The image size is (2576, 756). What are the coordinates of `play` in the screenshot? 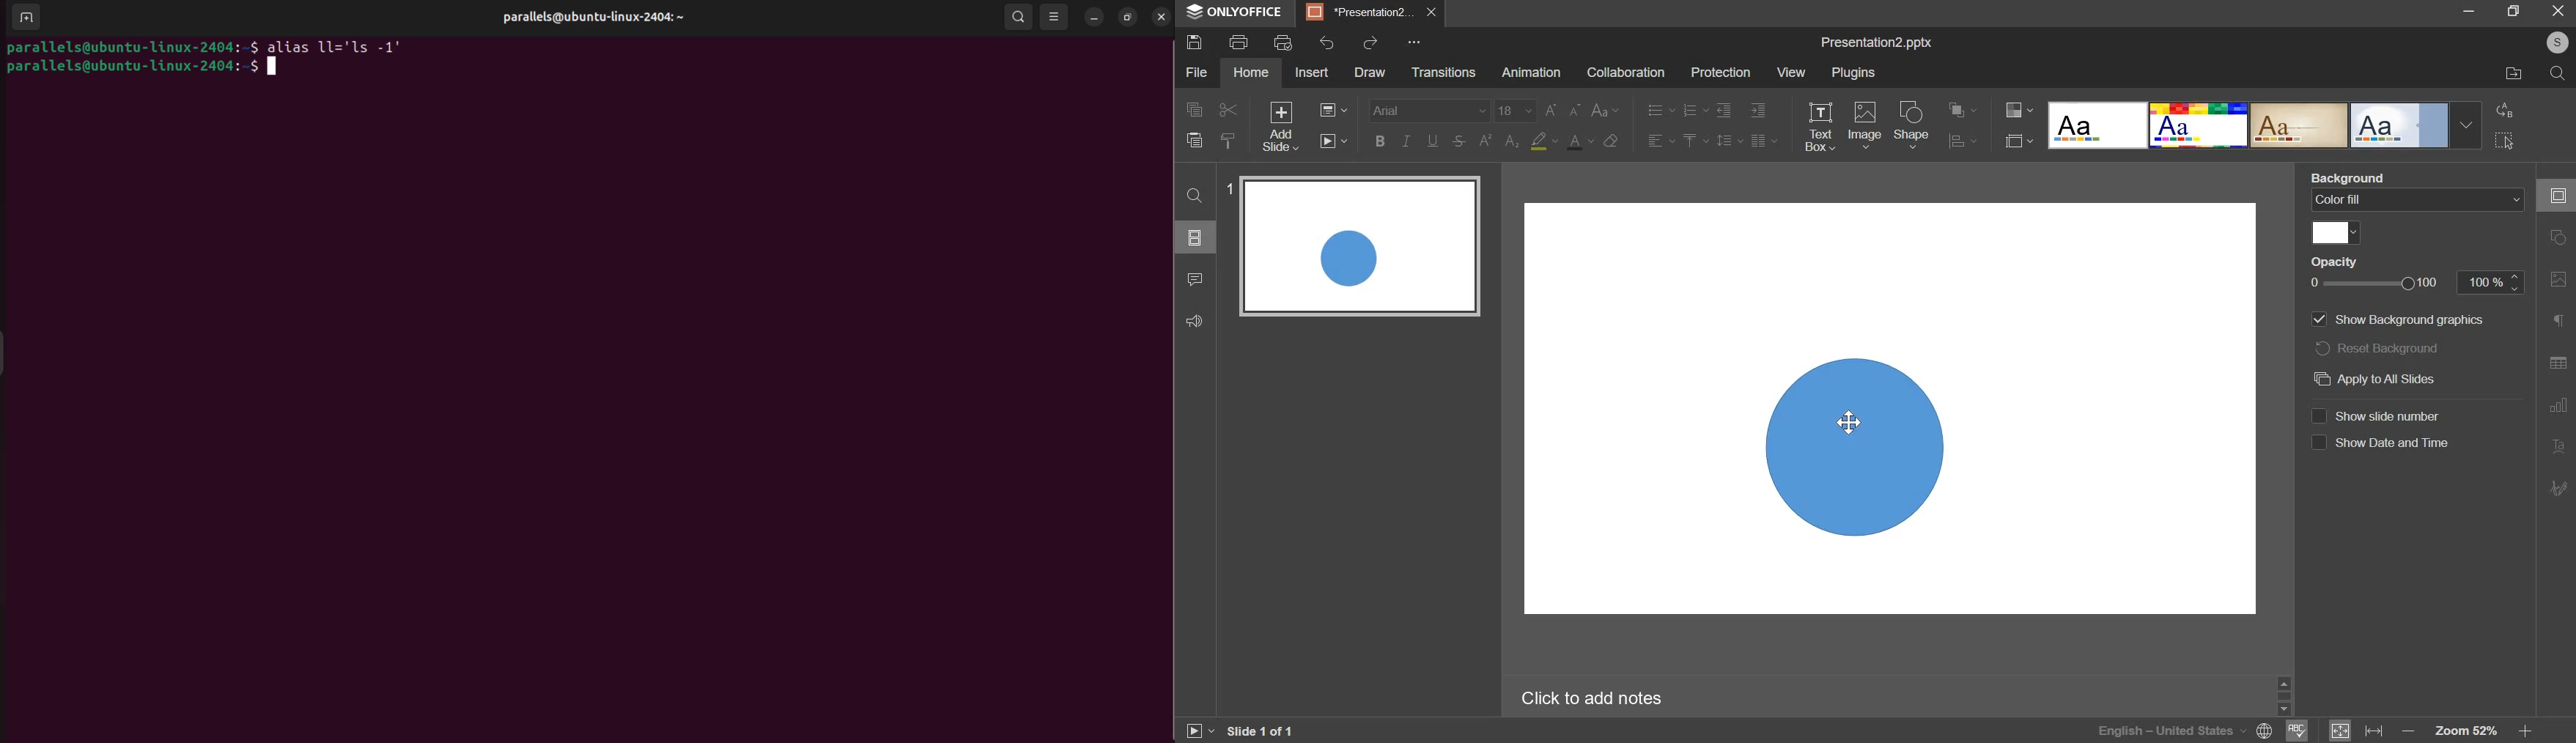 It's located at (1193, 730).